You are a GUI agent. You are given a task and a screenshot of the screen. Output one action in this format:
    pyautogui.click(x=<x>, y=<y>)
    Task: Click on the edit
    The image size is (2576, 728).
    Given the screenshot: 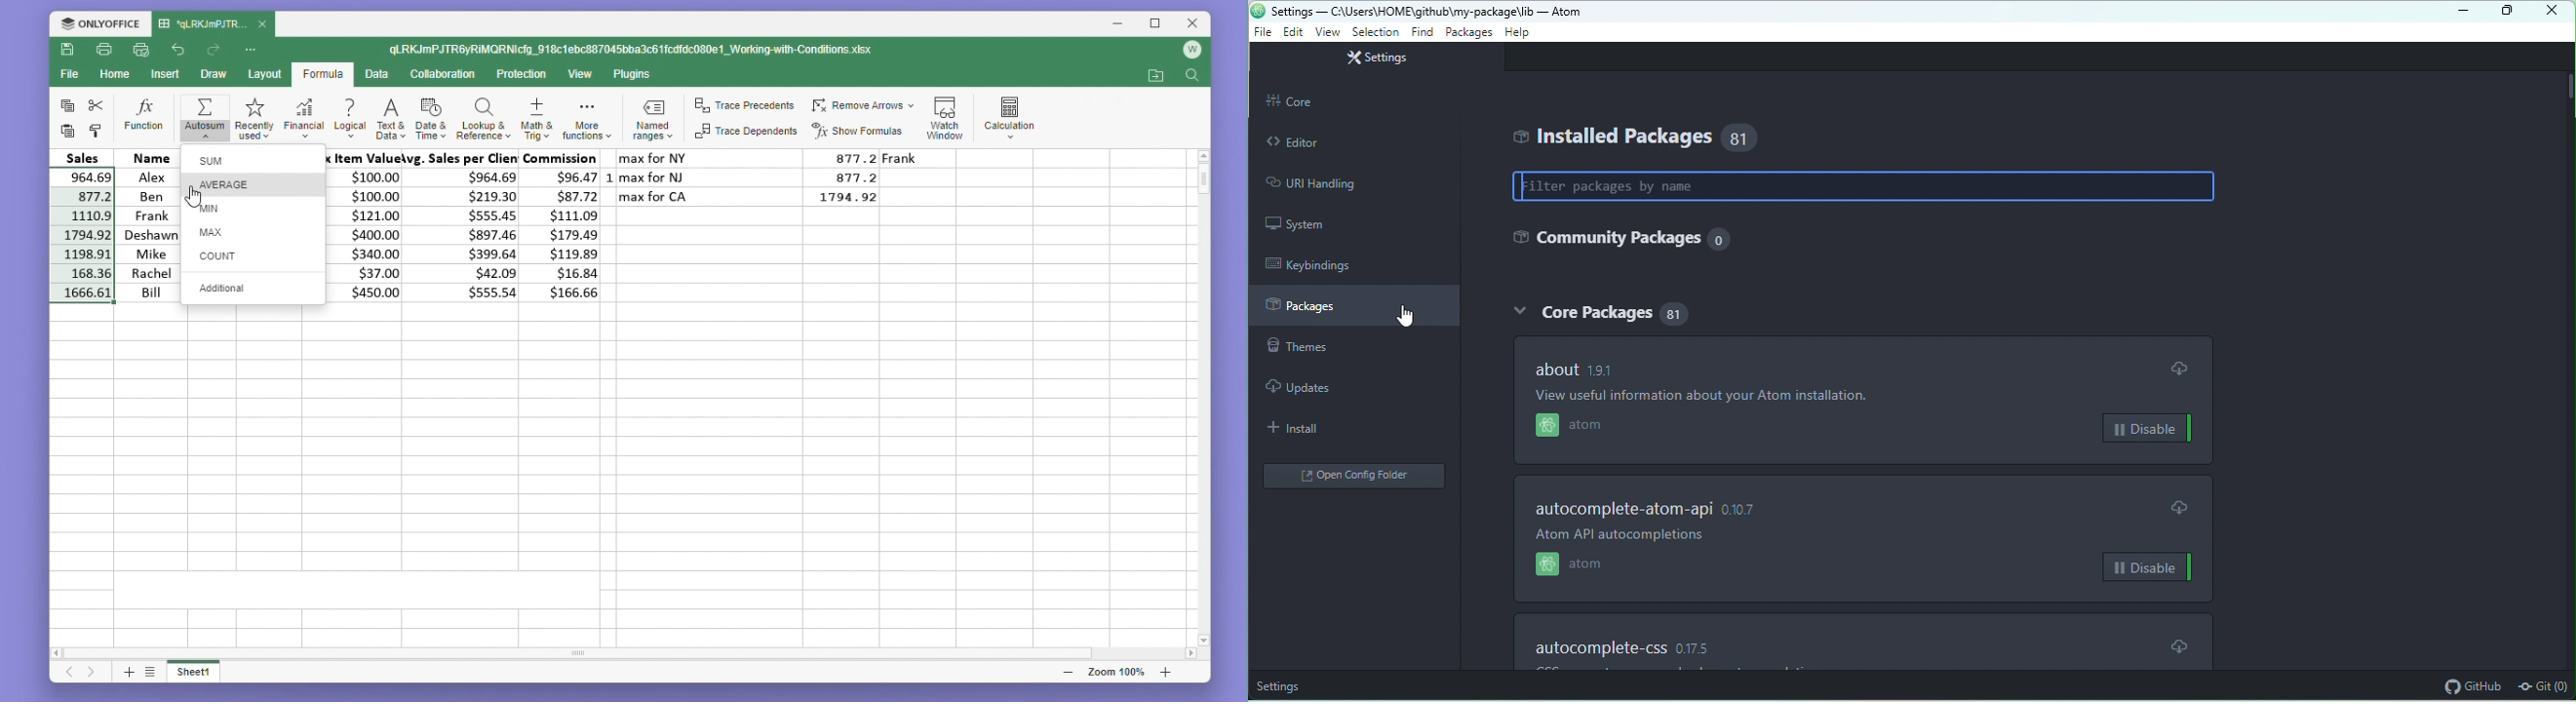 What is the action you would take?
    pyautogui.click(x=1293, y=31)
    